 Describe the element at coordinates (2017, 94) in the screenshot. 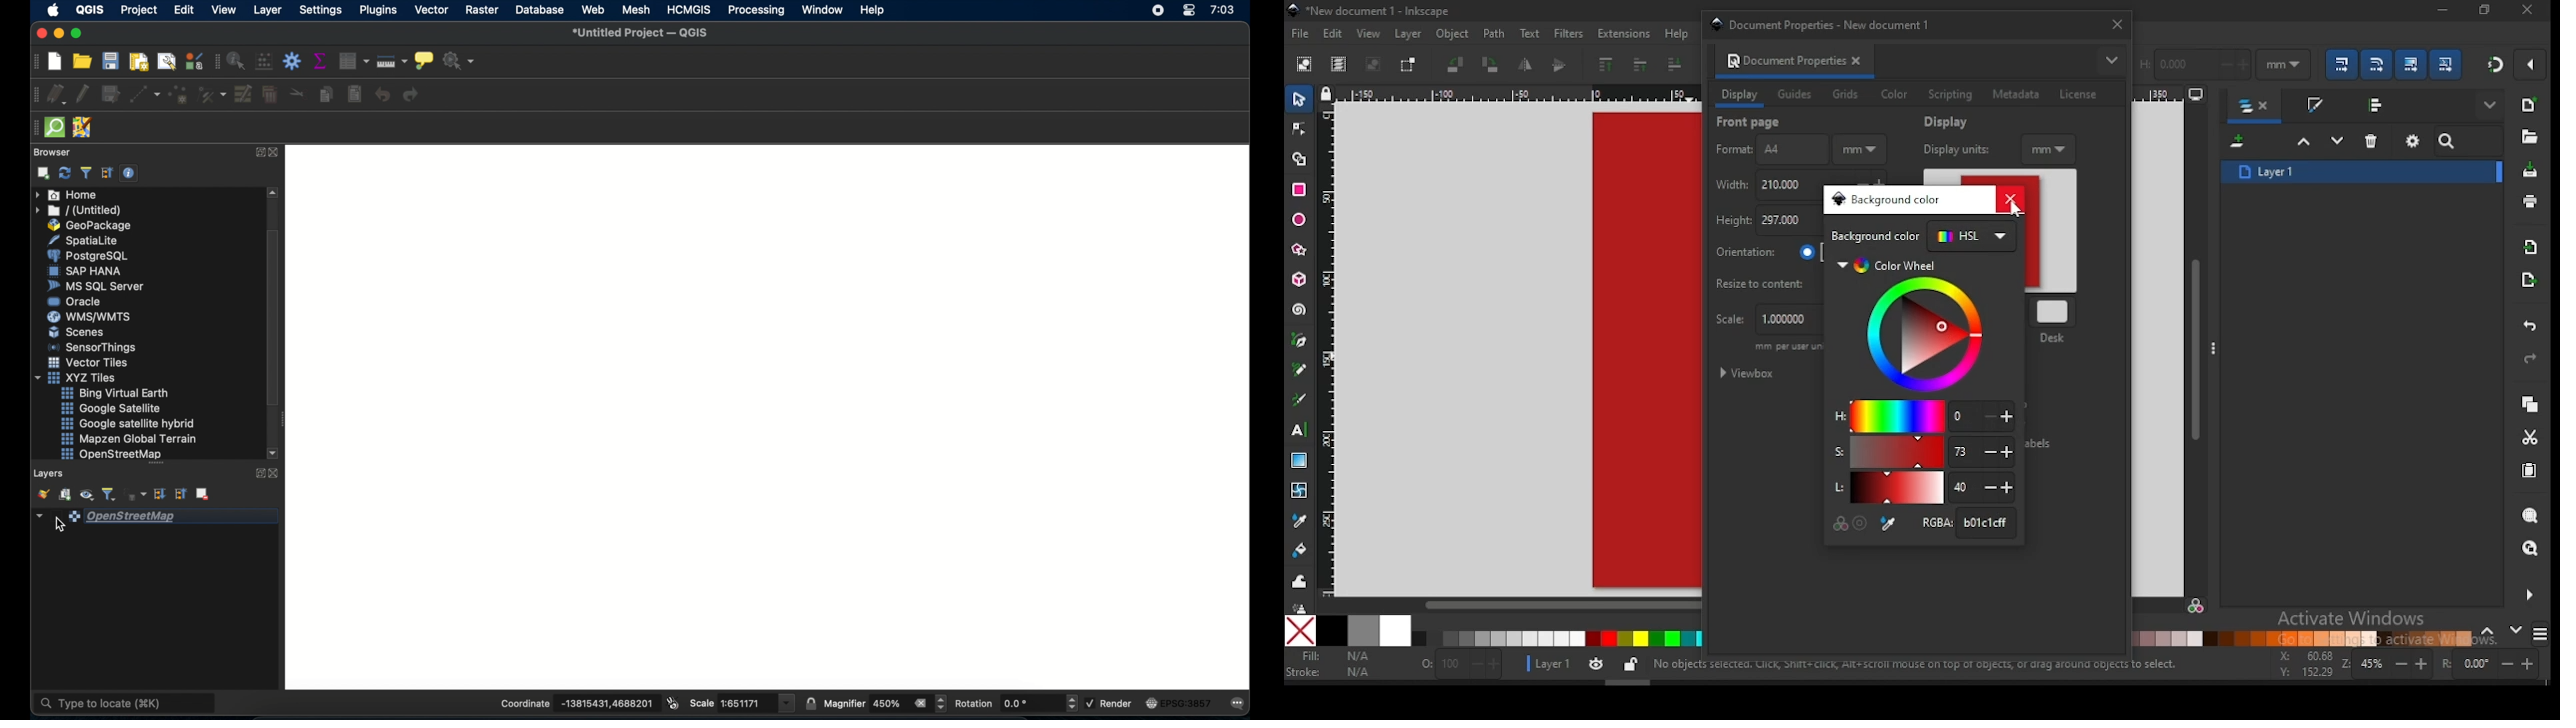

I see `metadata` at that location.